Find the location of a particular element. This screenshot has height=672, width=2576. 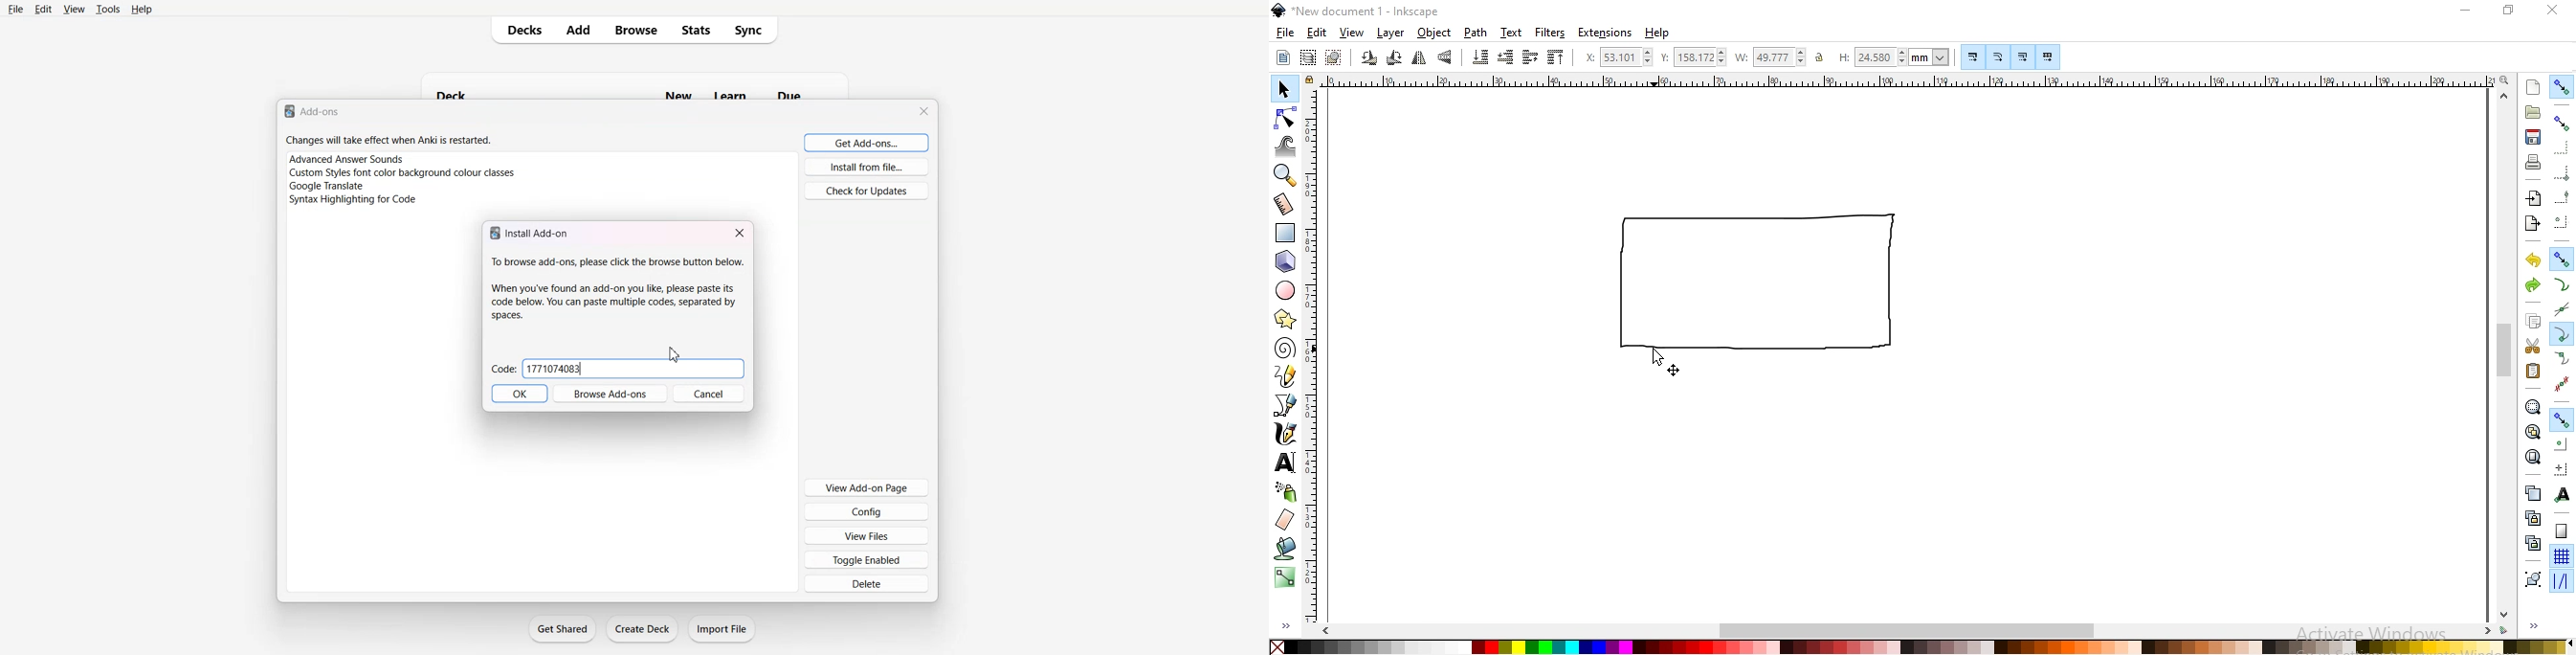

select all objects or all nodes is located at coordinates (1282, 59).